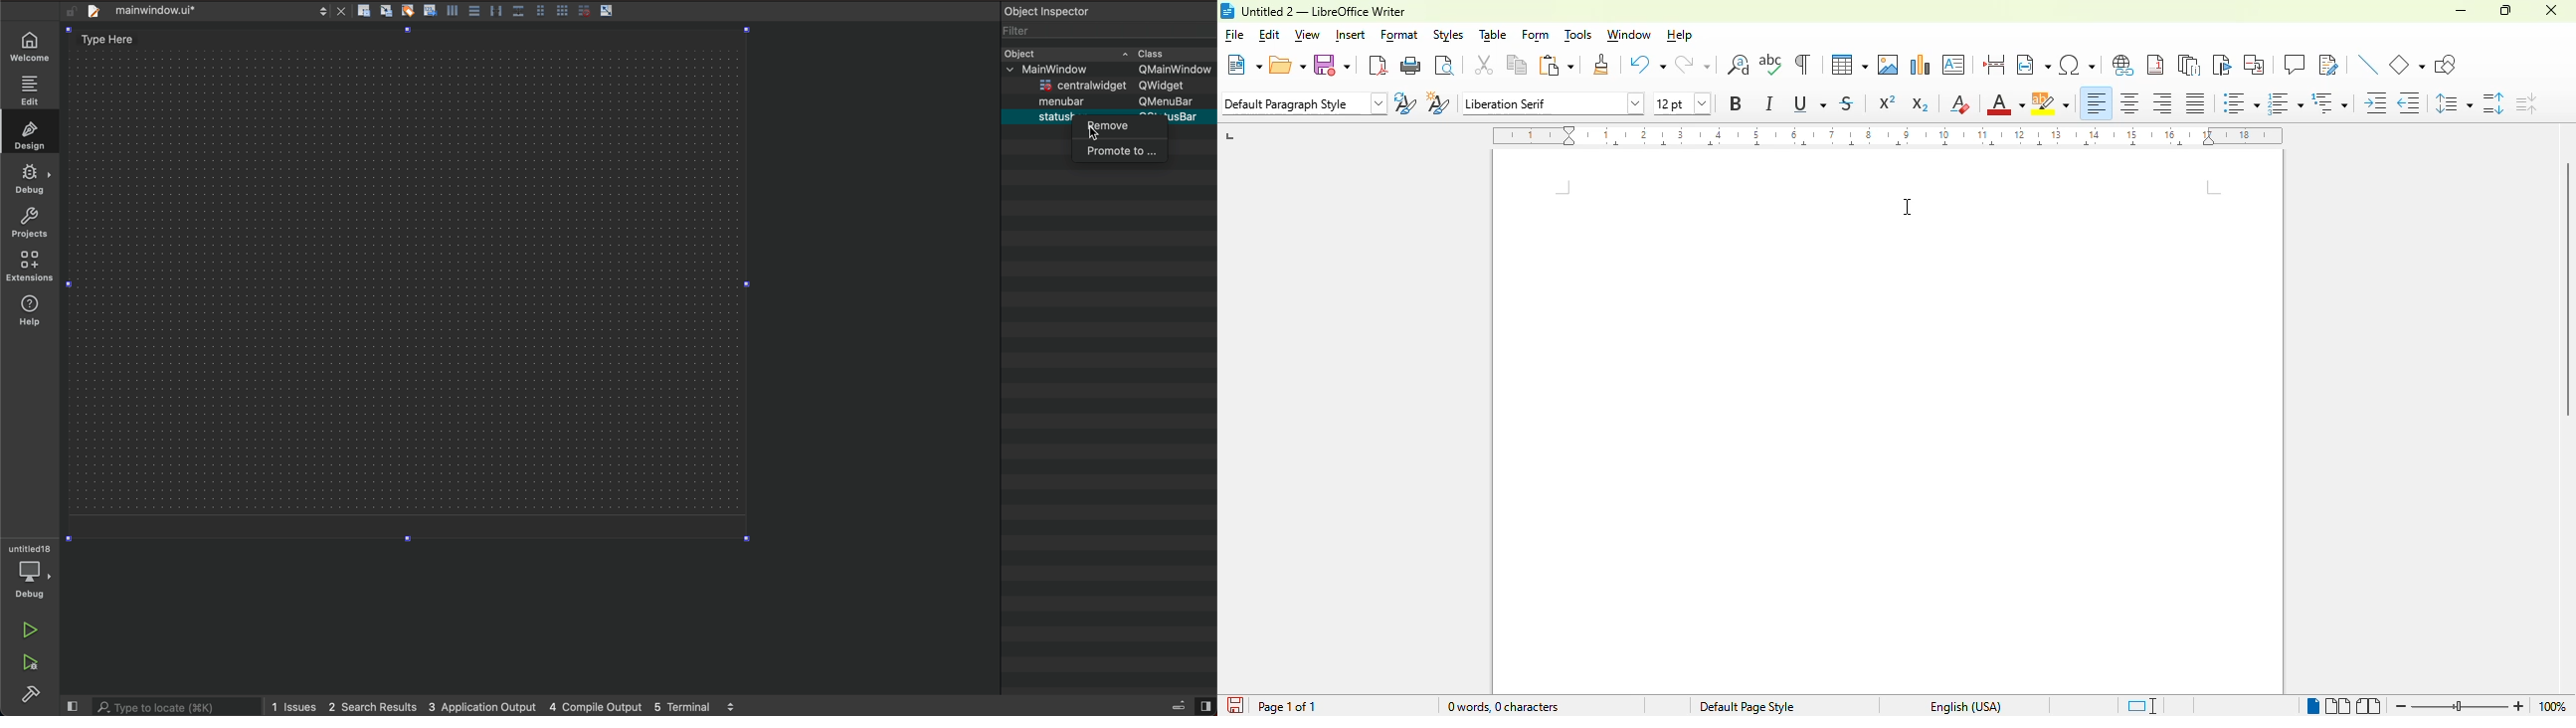 This screenshot has height=728, width=2576. I want to click on maximize, so click(2504, 10).